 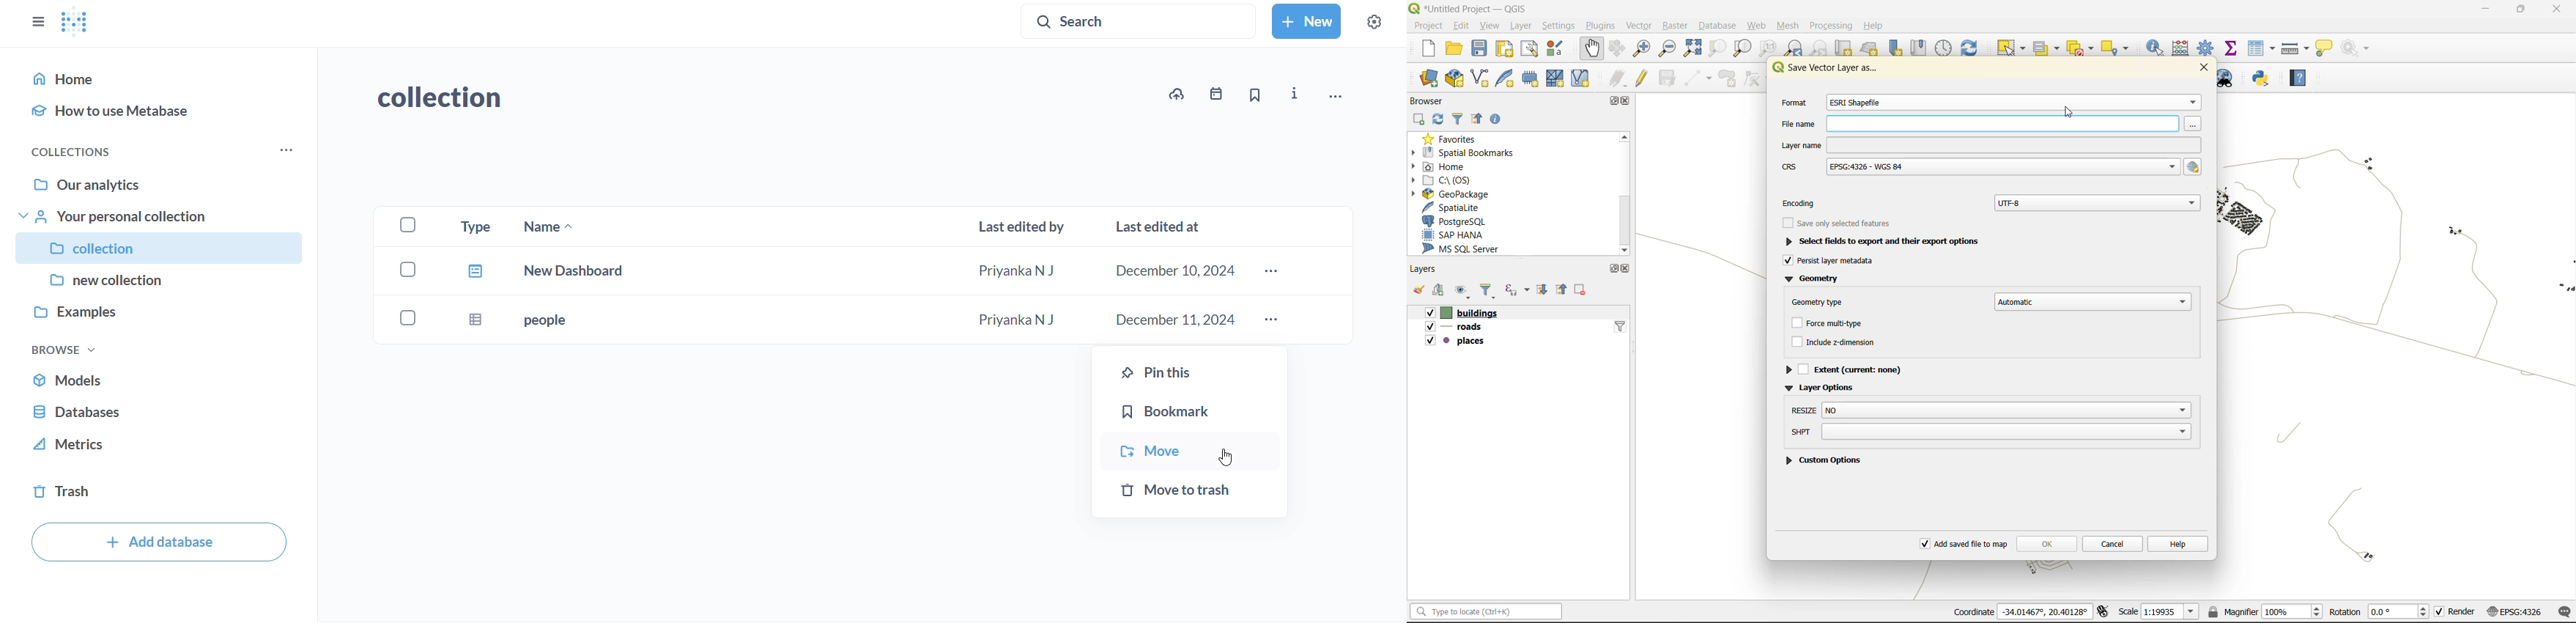 What do you see at coordinates (1830, 25) in the screenshot?
I see `processing` at bounding box center [1830, 25].